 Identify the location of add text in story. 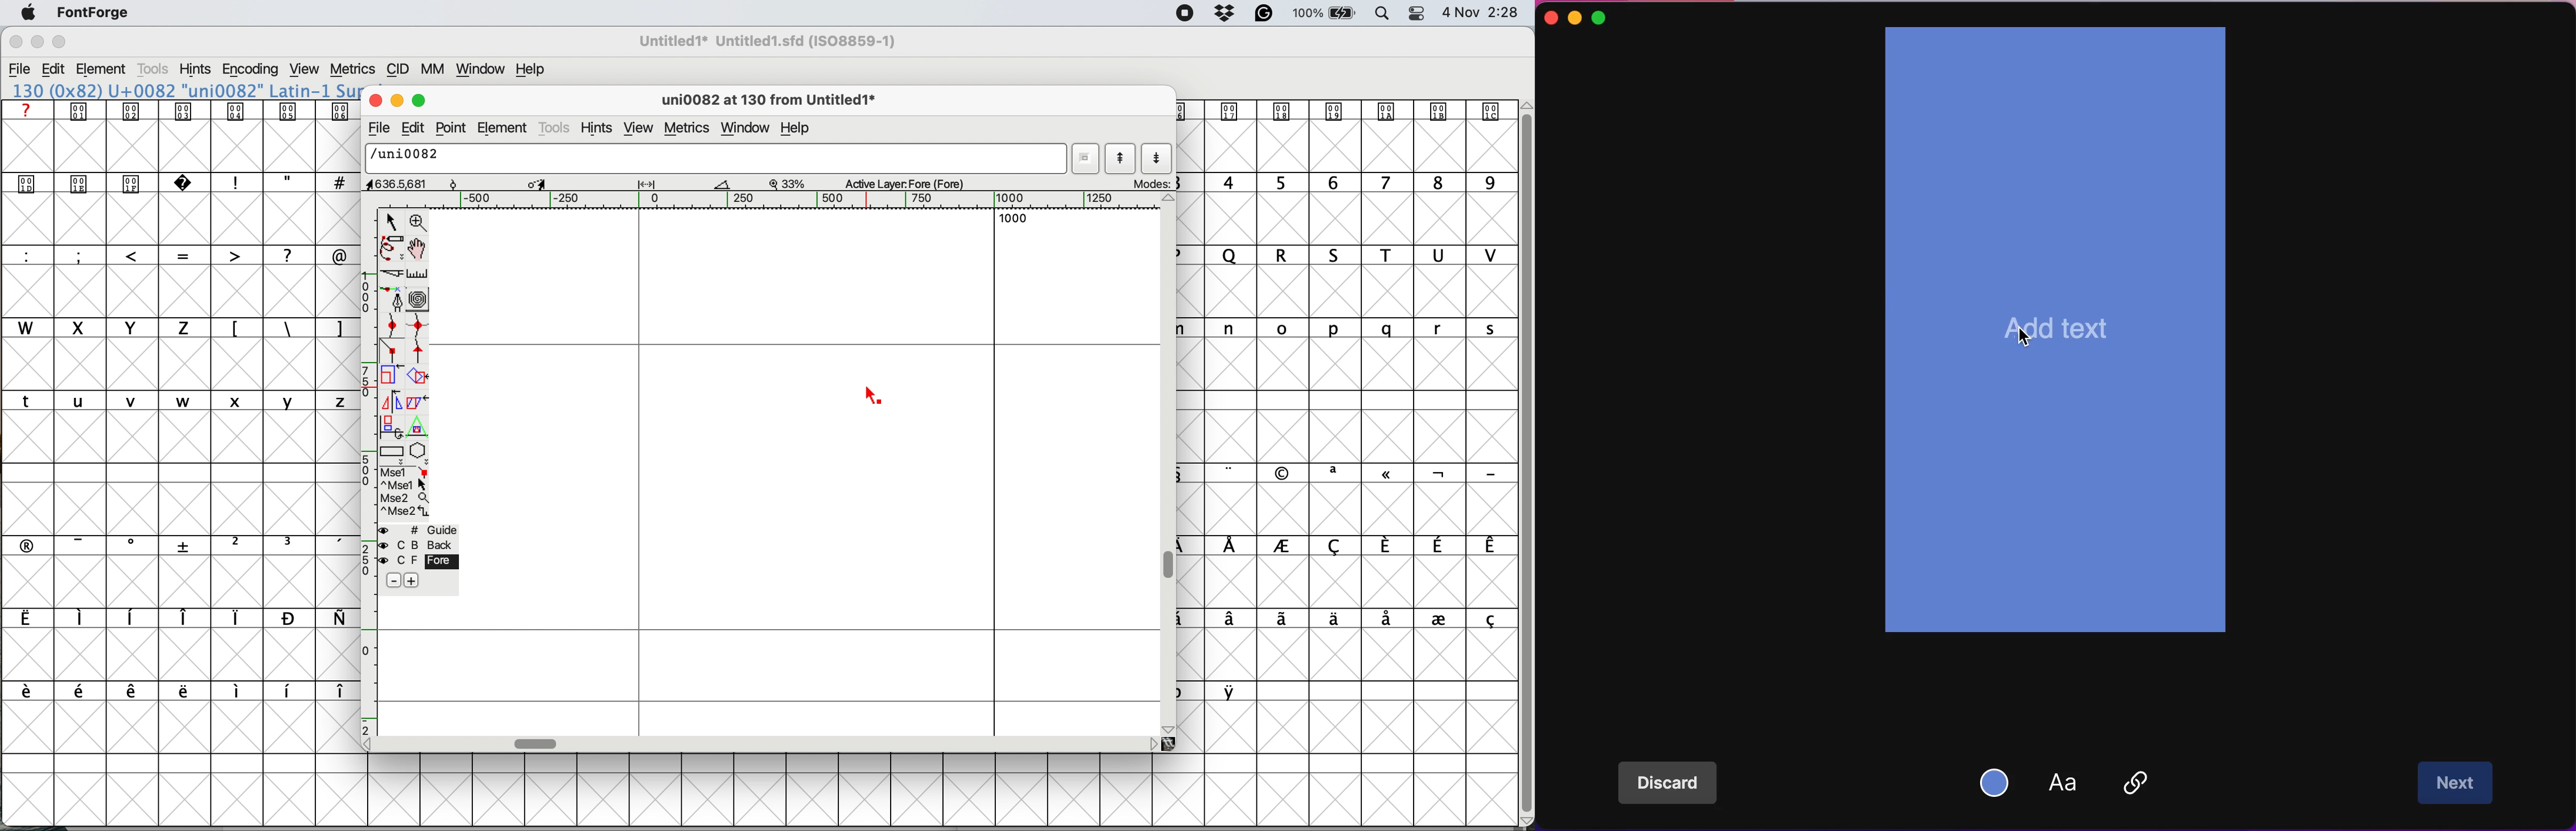
(2062, 332).